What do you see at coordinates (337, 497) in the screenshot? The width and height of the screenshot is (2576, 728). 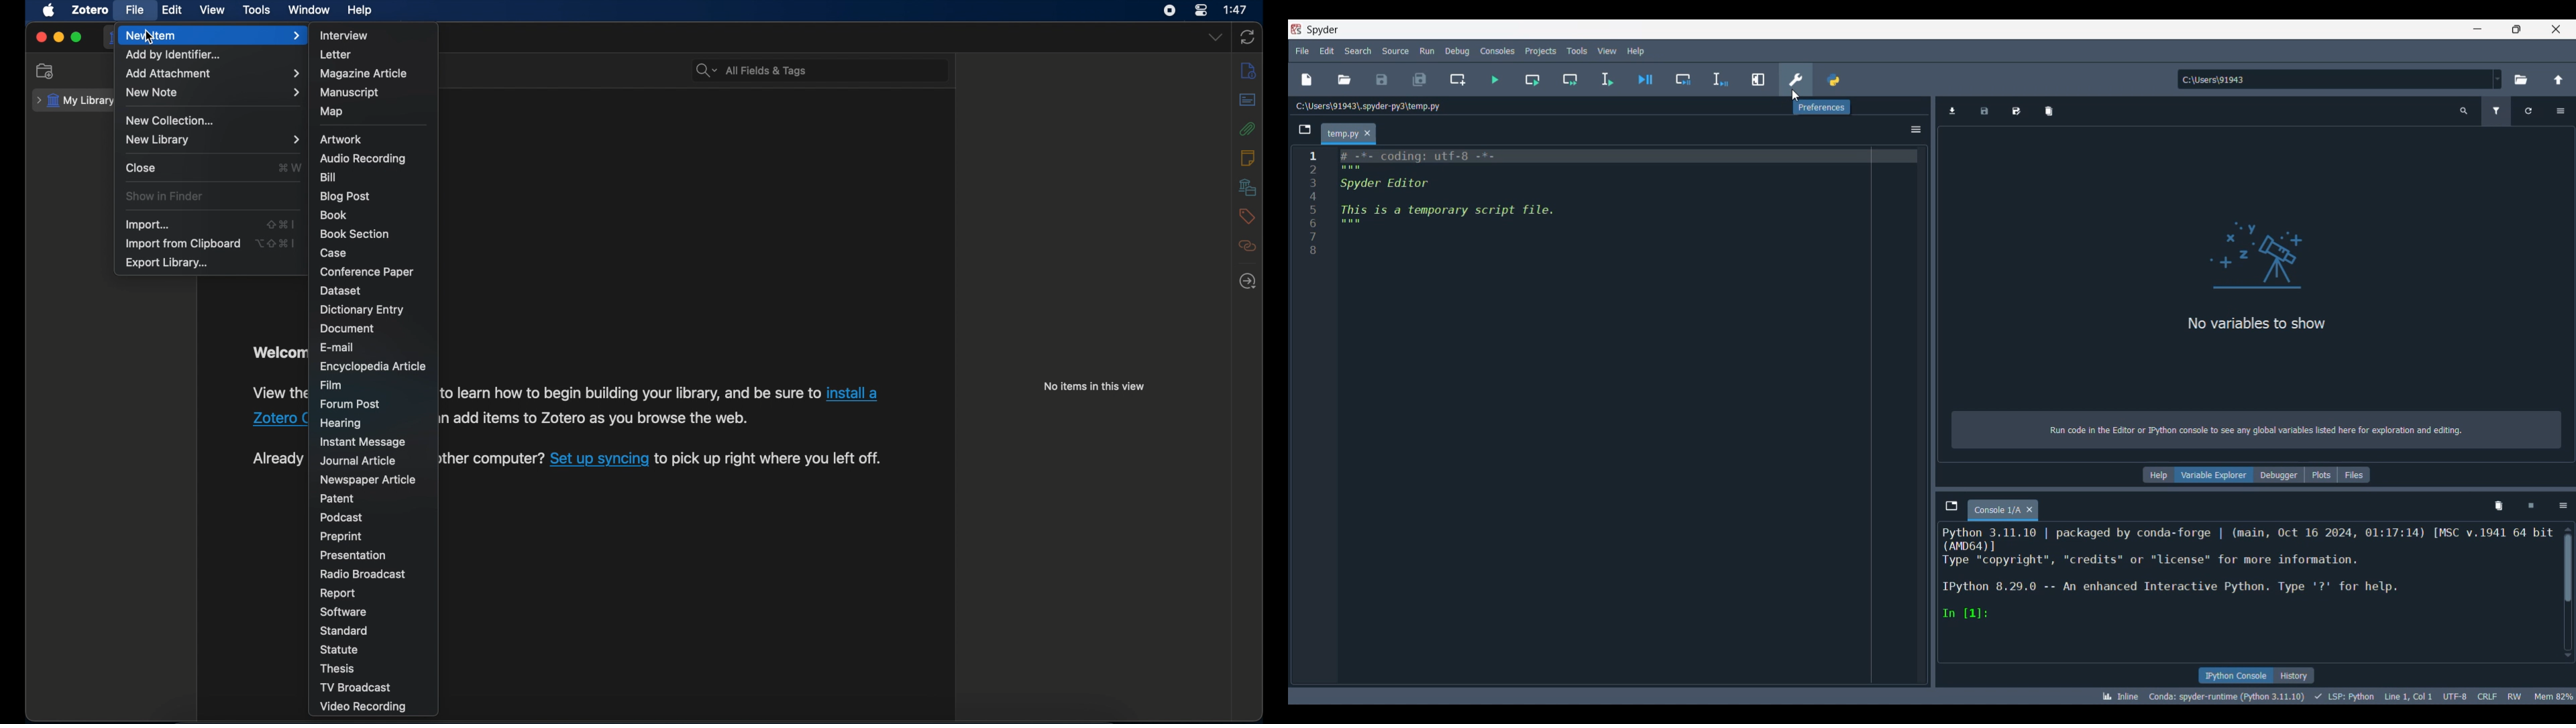 I see `patent` at bounding box center [337, 497].